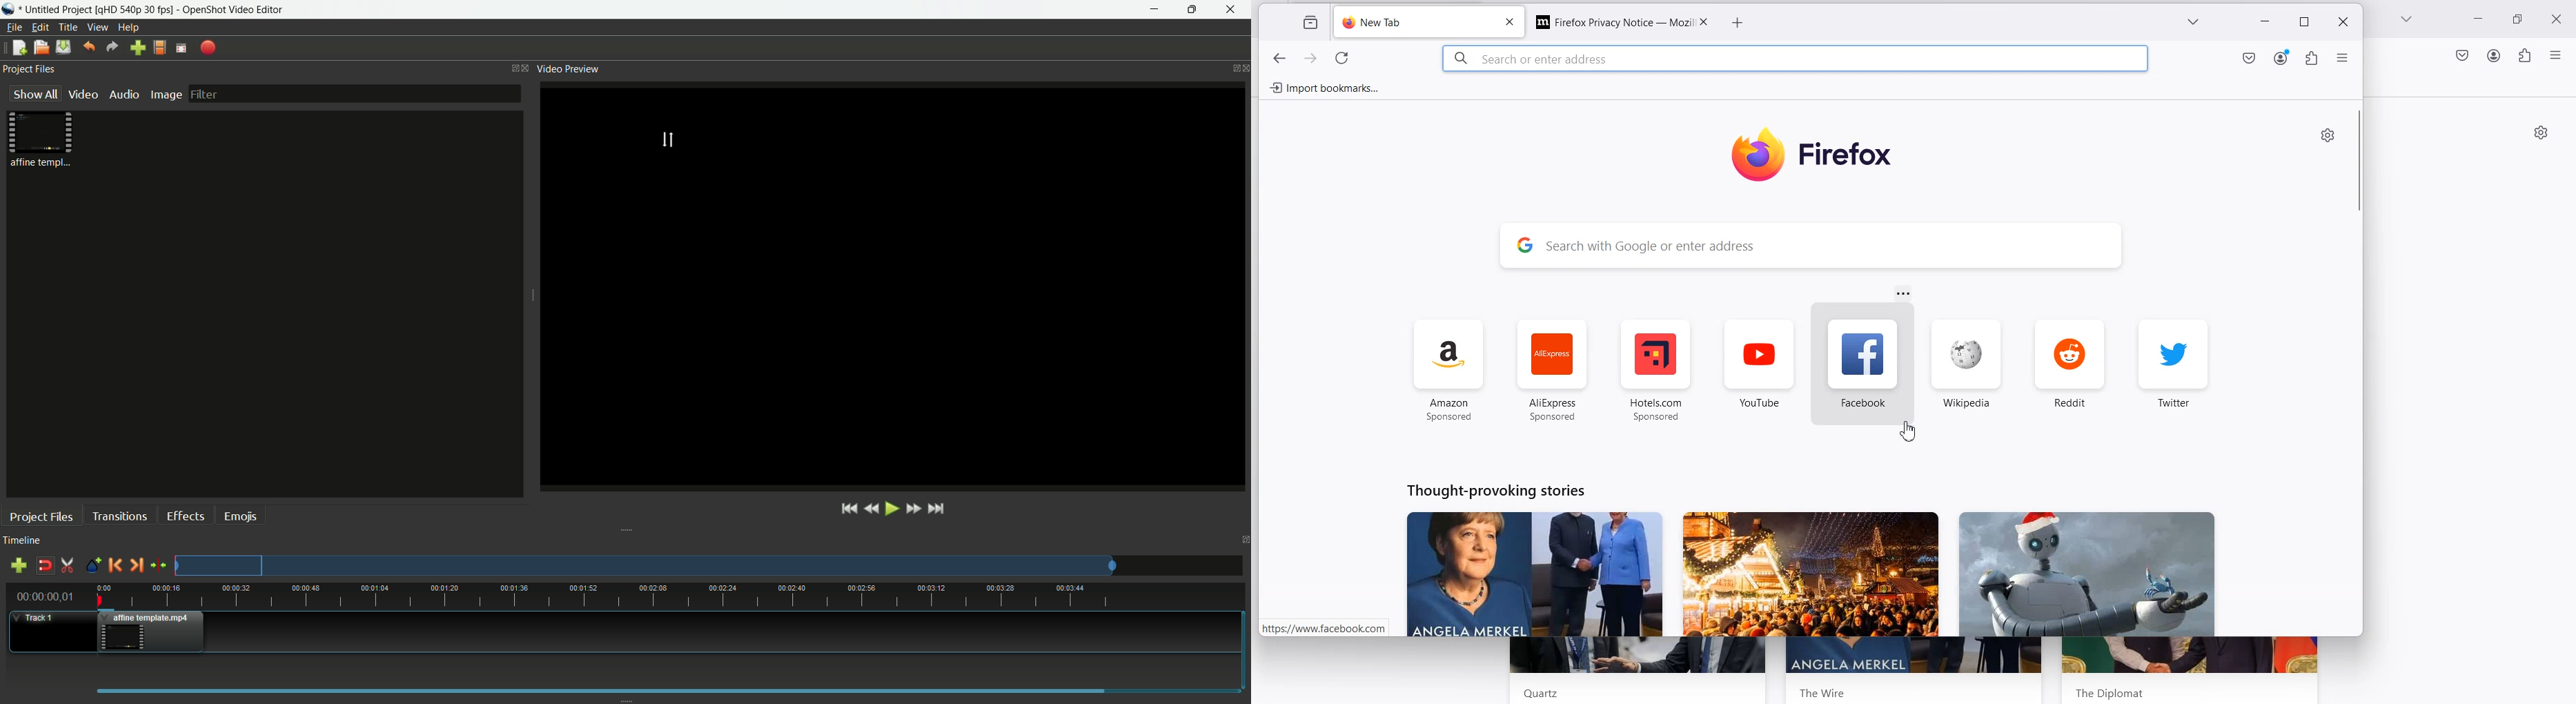  What do you see at coordinates (1243, 540) in the screenshot?
I see `close timeline` at bounding box center [1243, 540].